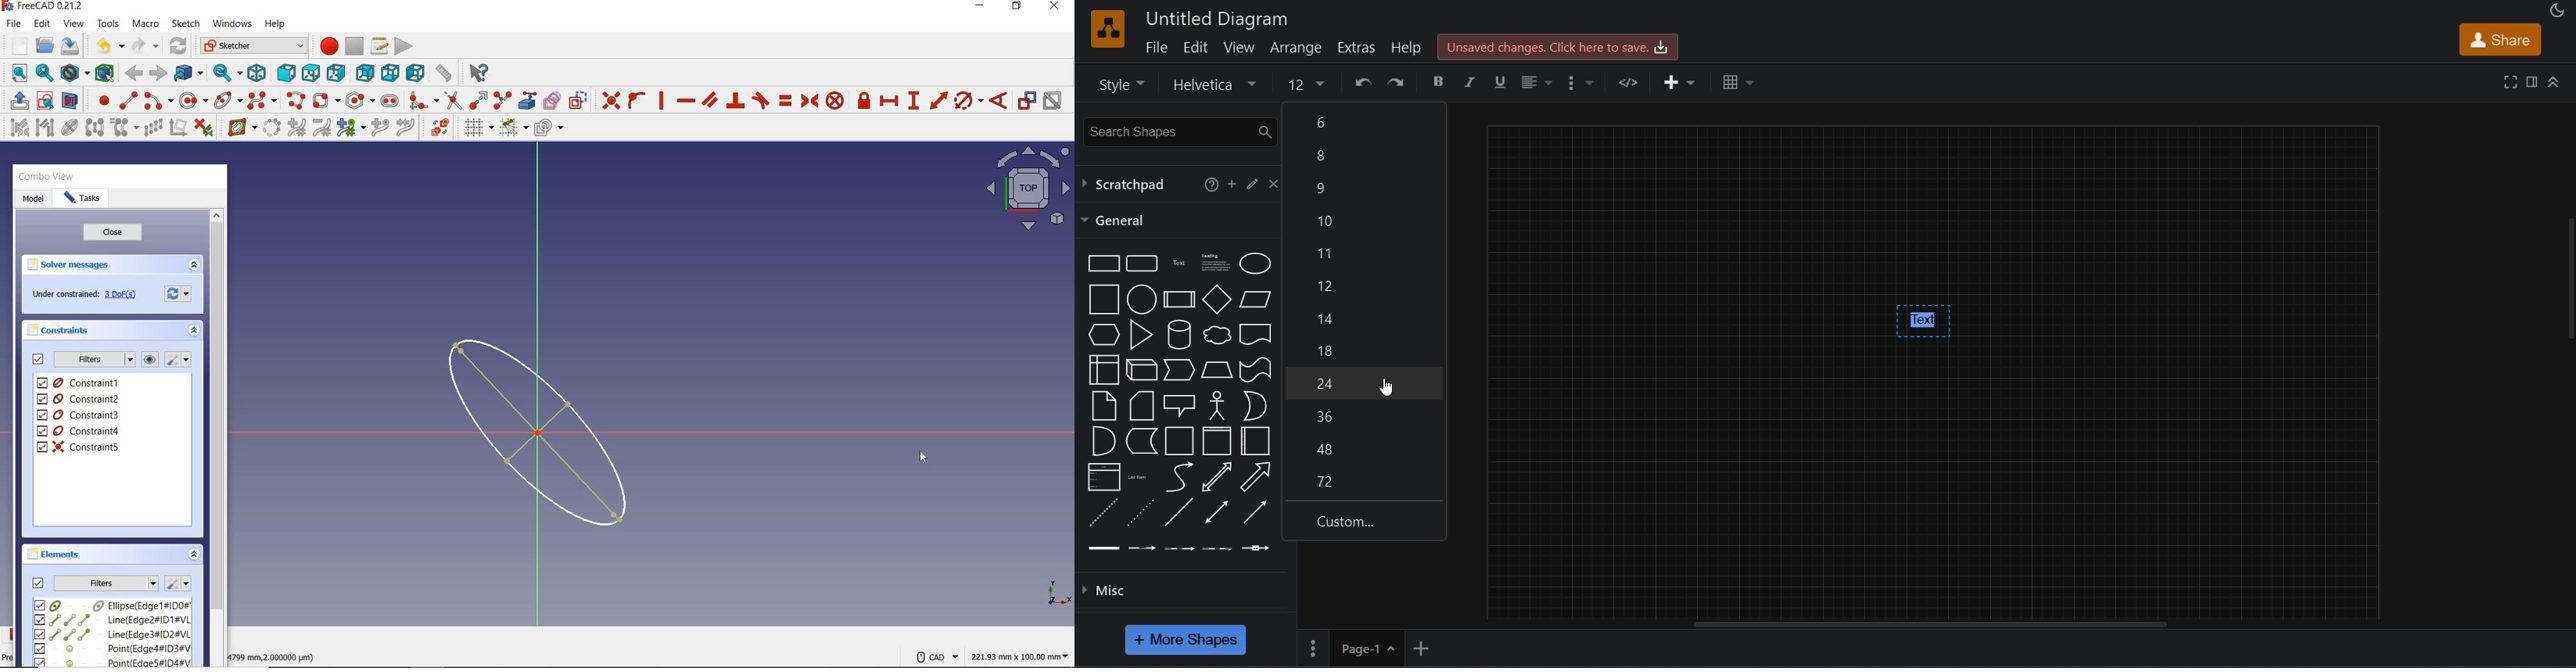 This screenshot has height=672, width=2576. What do you see at coordinates (101, 100) in the screenshot?
I see `create point` at bounding box center [101, 100].